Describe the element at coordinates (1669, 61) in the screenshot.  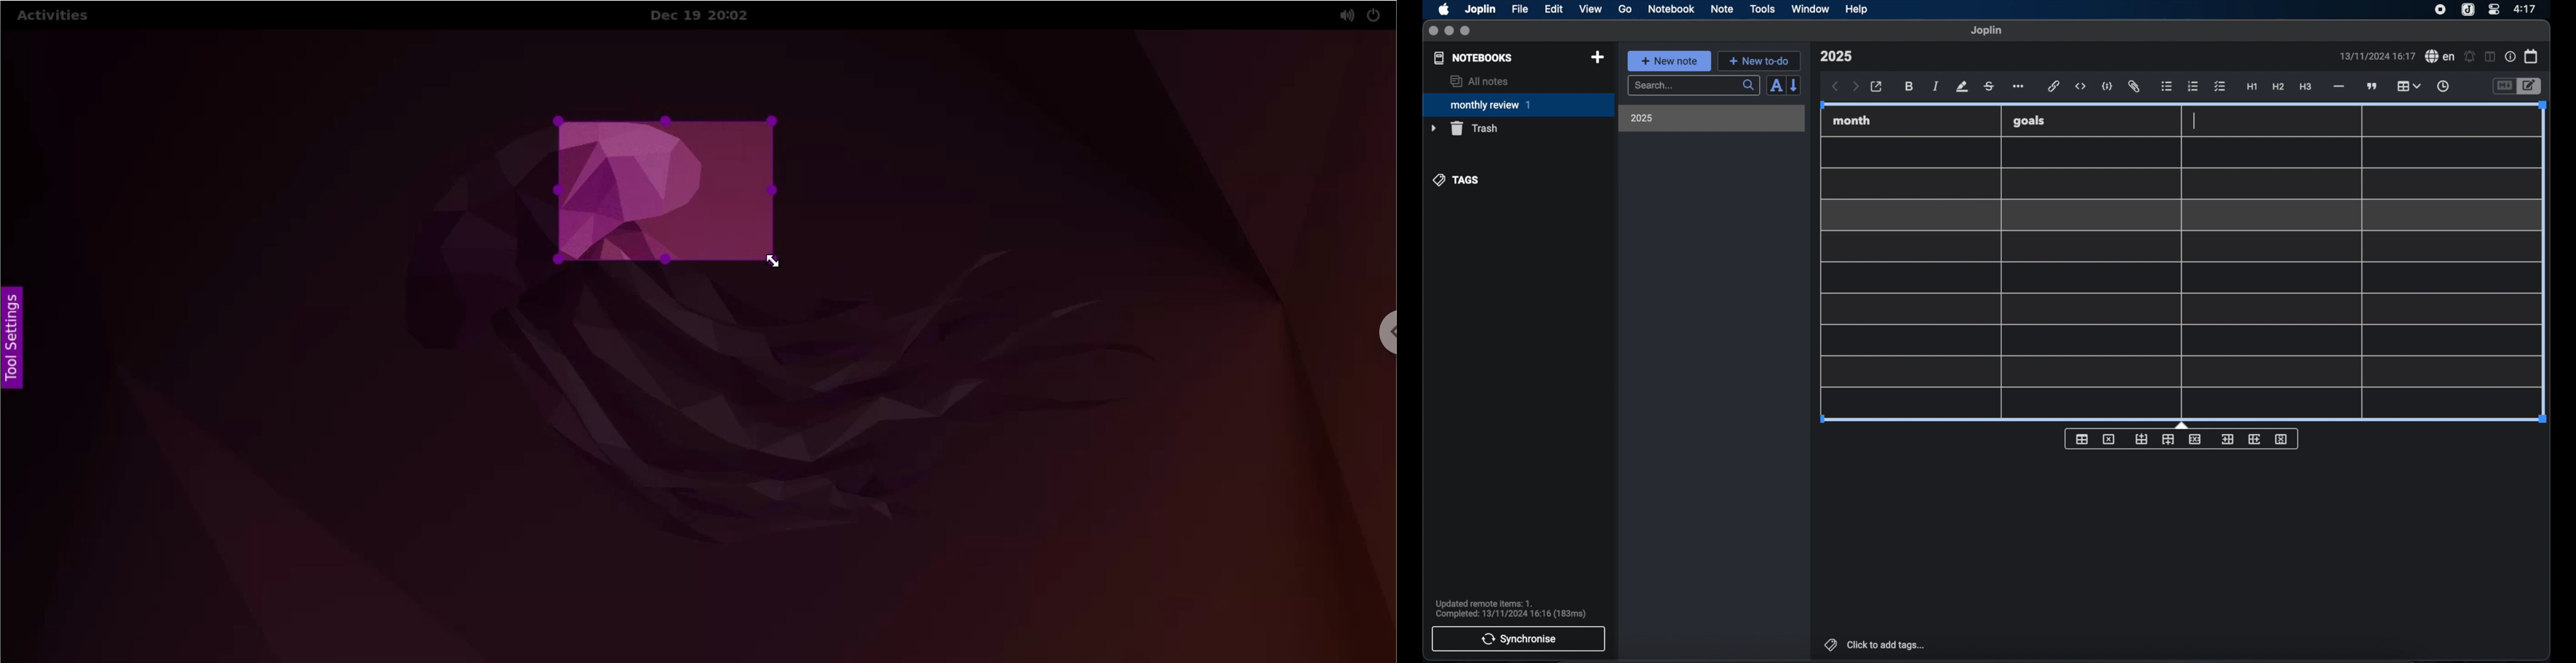
I see `new note` at that location.